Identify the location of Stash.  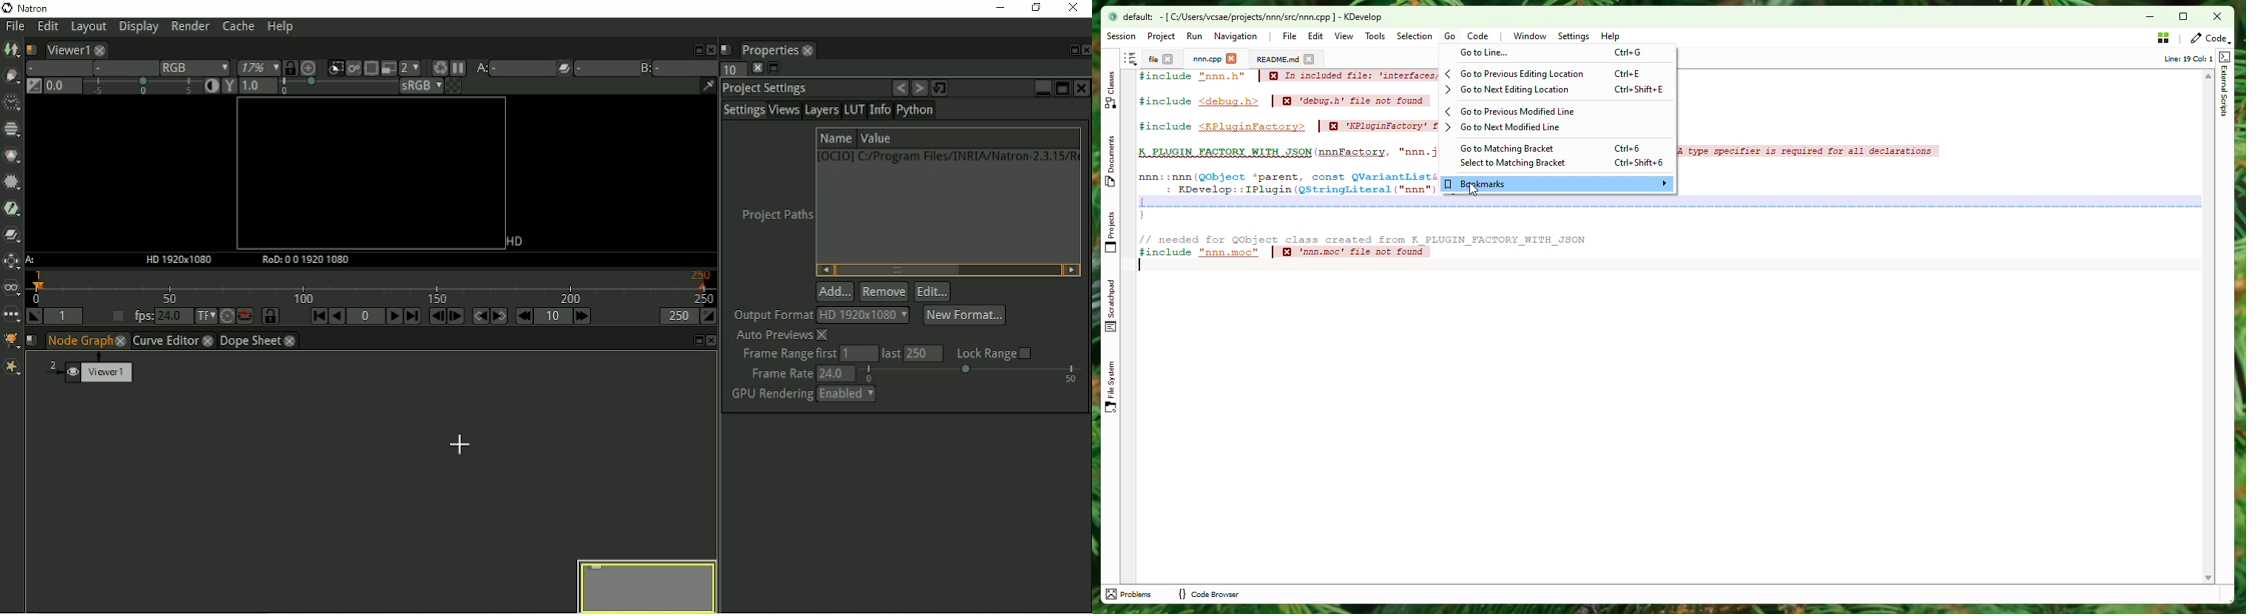
(2163, 37).